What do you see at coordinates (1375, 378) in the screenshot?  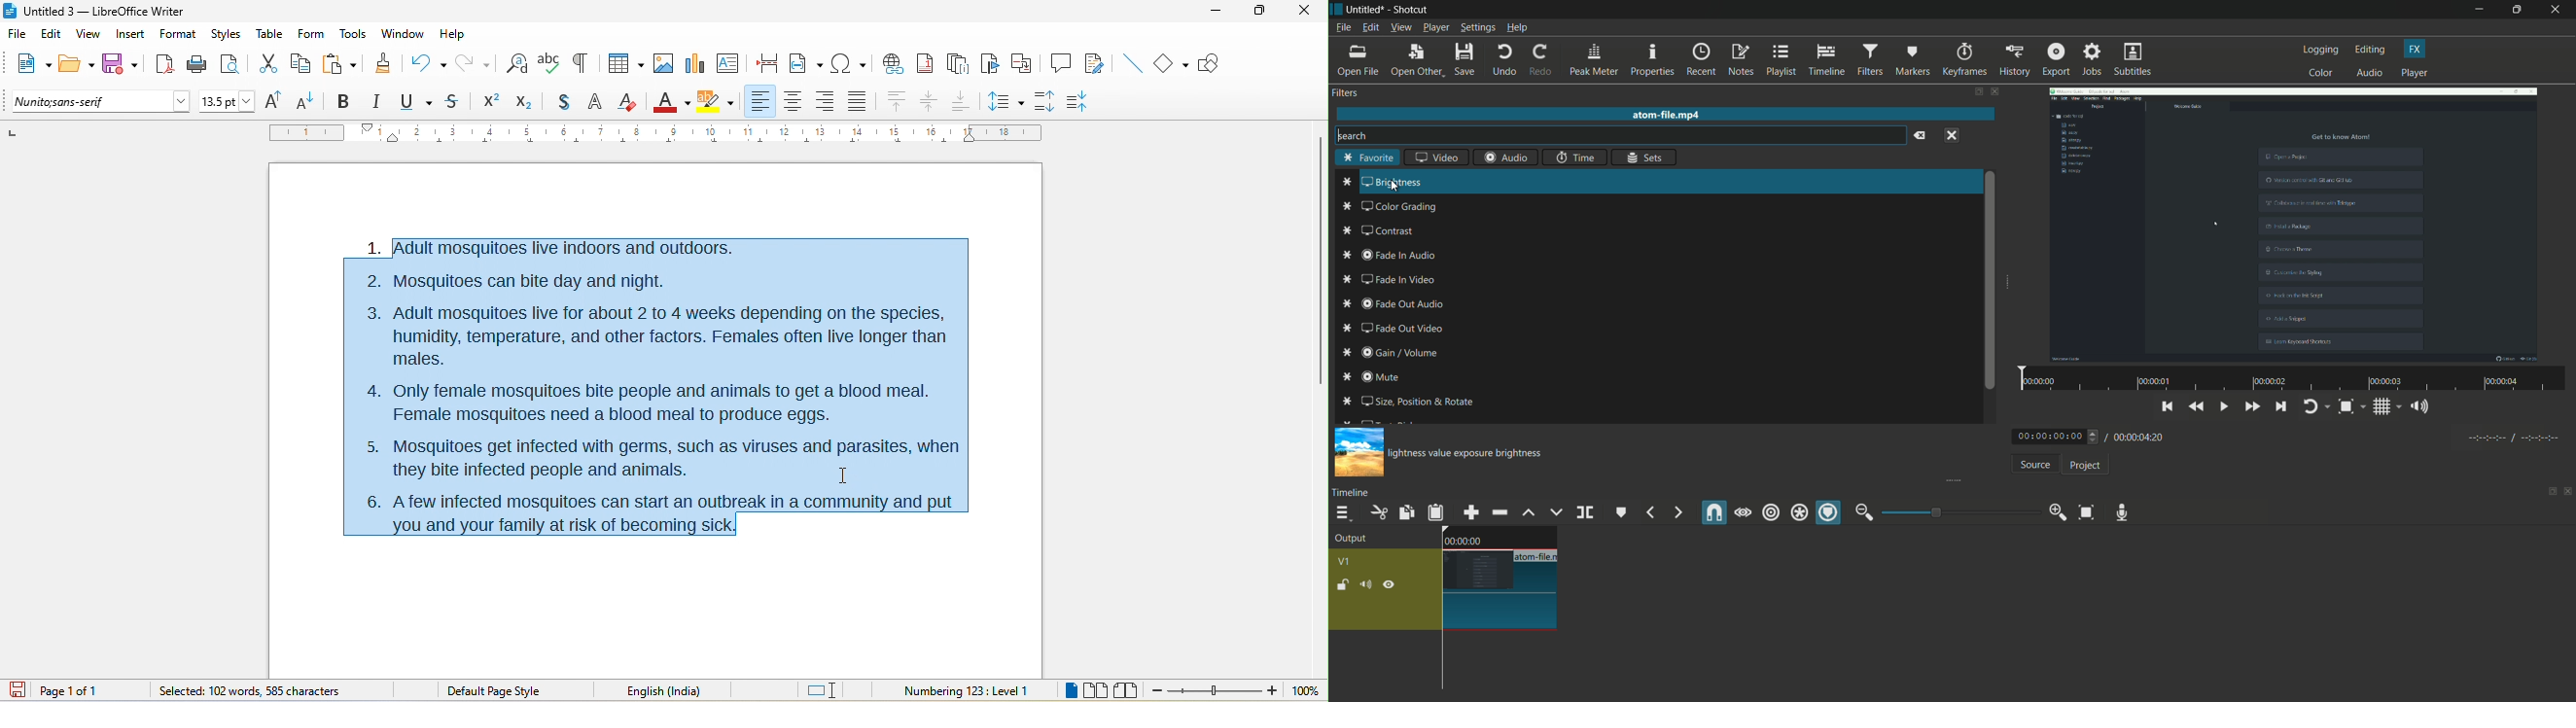 I see `mute` at bounding box center [1375, 378].